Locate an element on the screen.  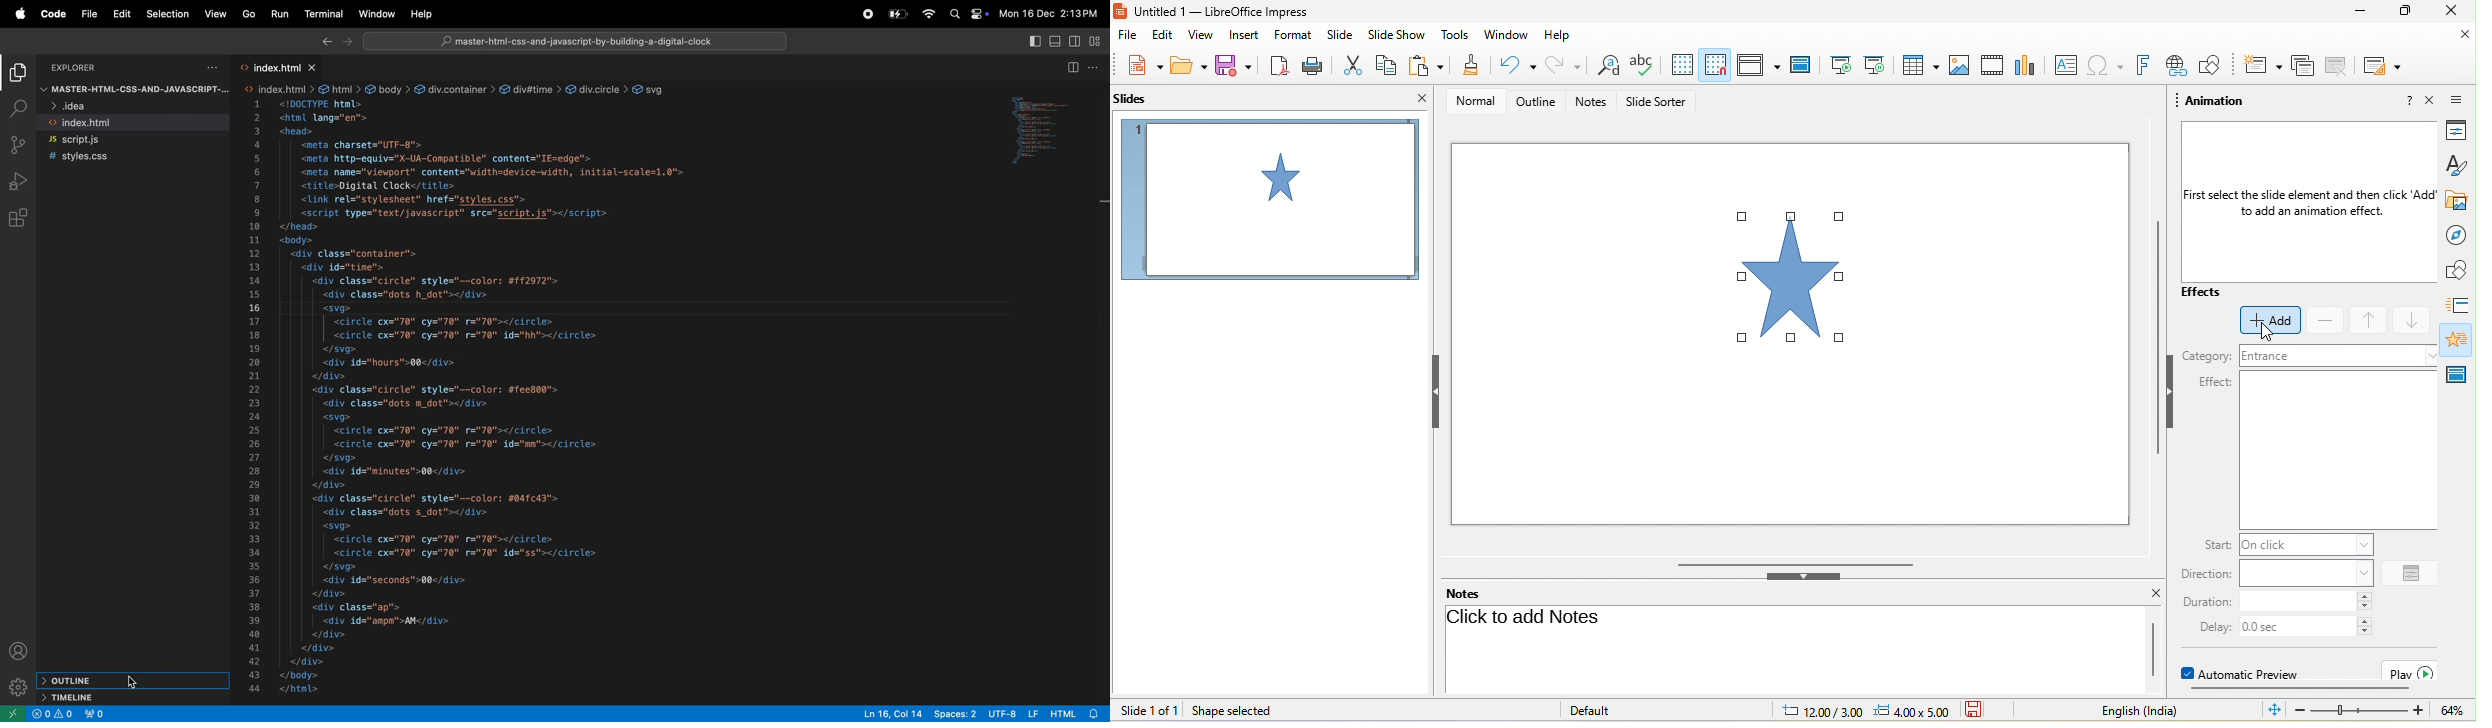
clone formatting is located at coordinates (1470, 64).